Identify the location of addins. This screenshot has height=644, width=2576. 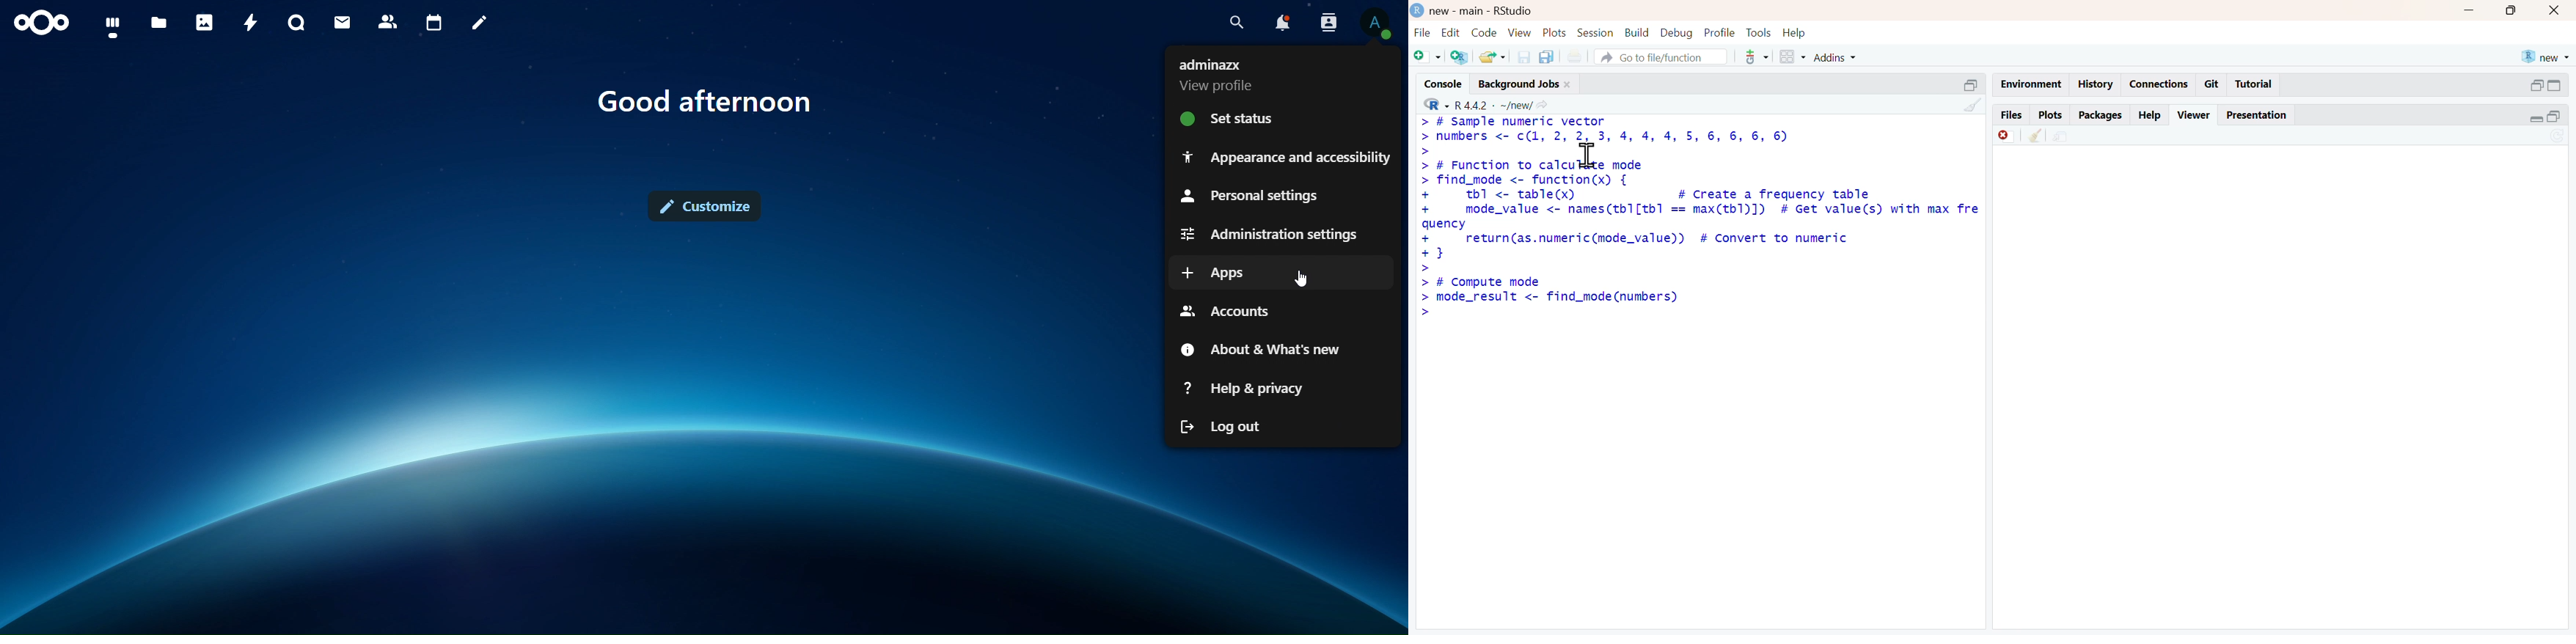
(1837, 58).